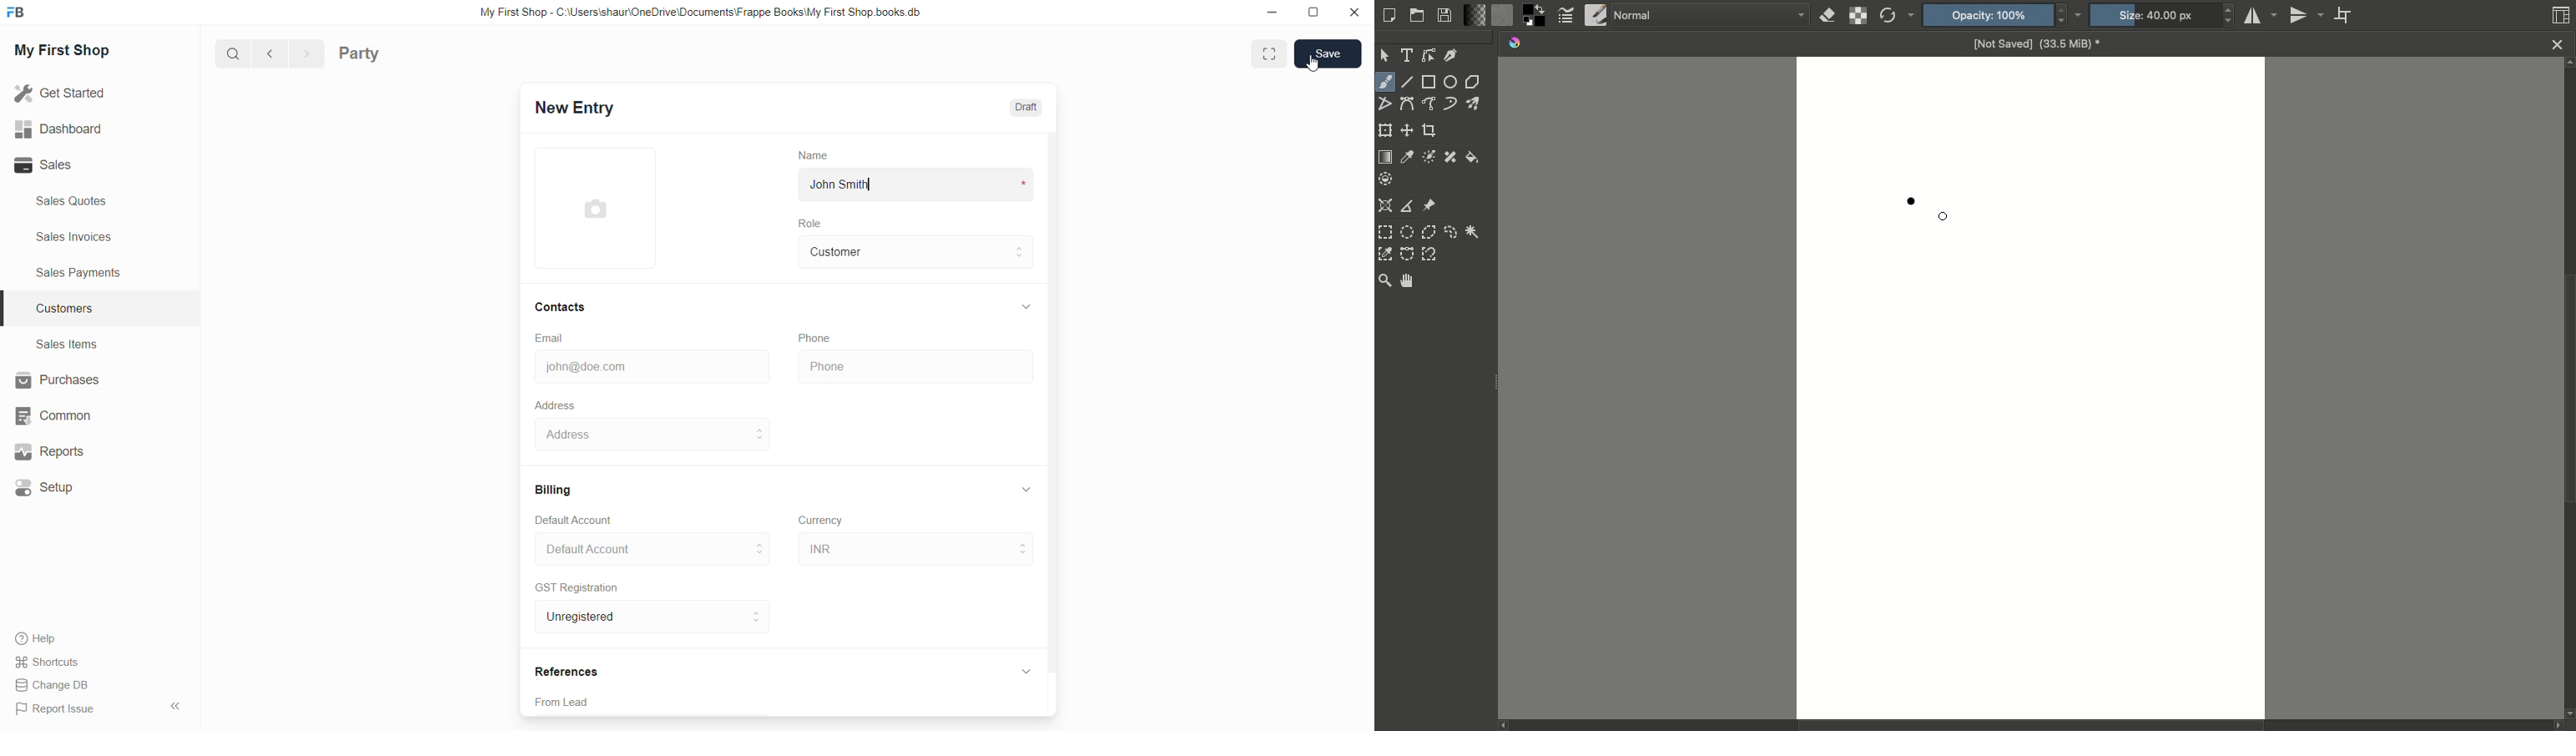 The image size is (2576, 756). What do you see at coordinates (73, 238) in the screenshot?
I see `sales invoices ` at bounding box center [73, 238].